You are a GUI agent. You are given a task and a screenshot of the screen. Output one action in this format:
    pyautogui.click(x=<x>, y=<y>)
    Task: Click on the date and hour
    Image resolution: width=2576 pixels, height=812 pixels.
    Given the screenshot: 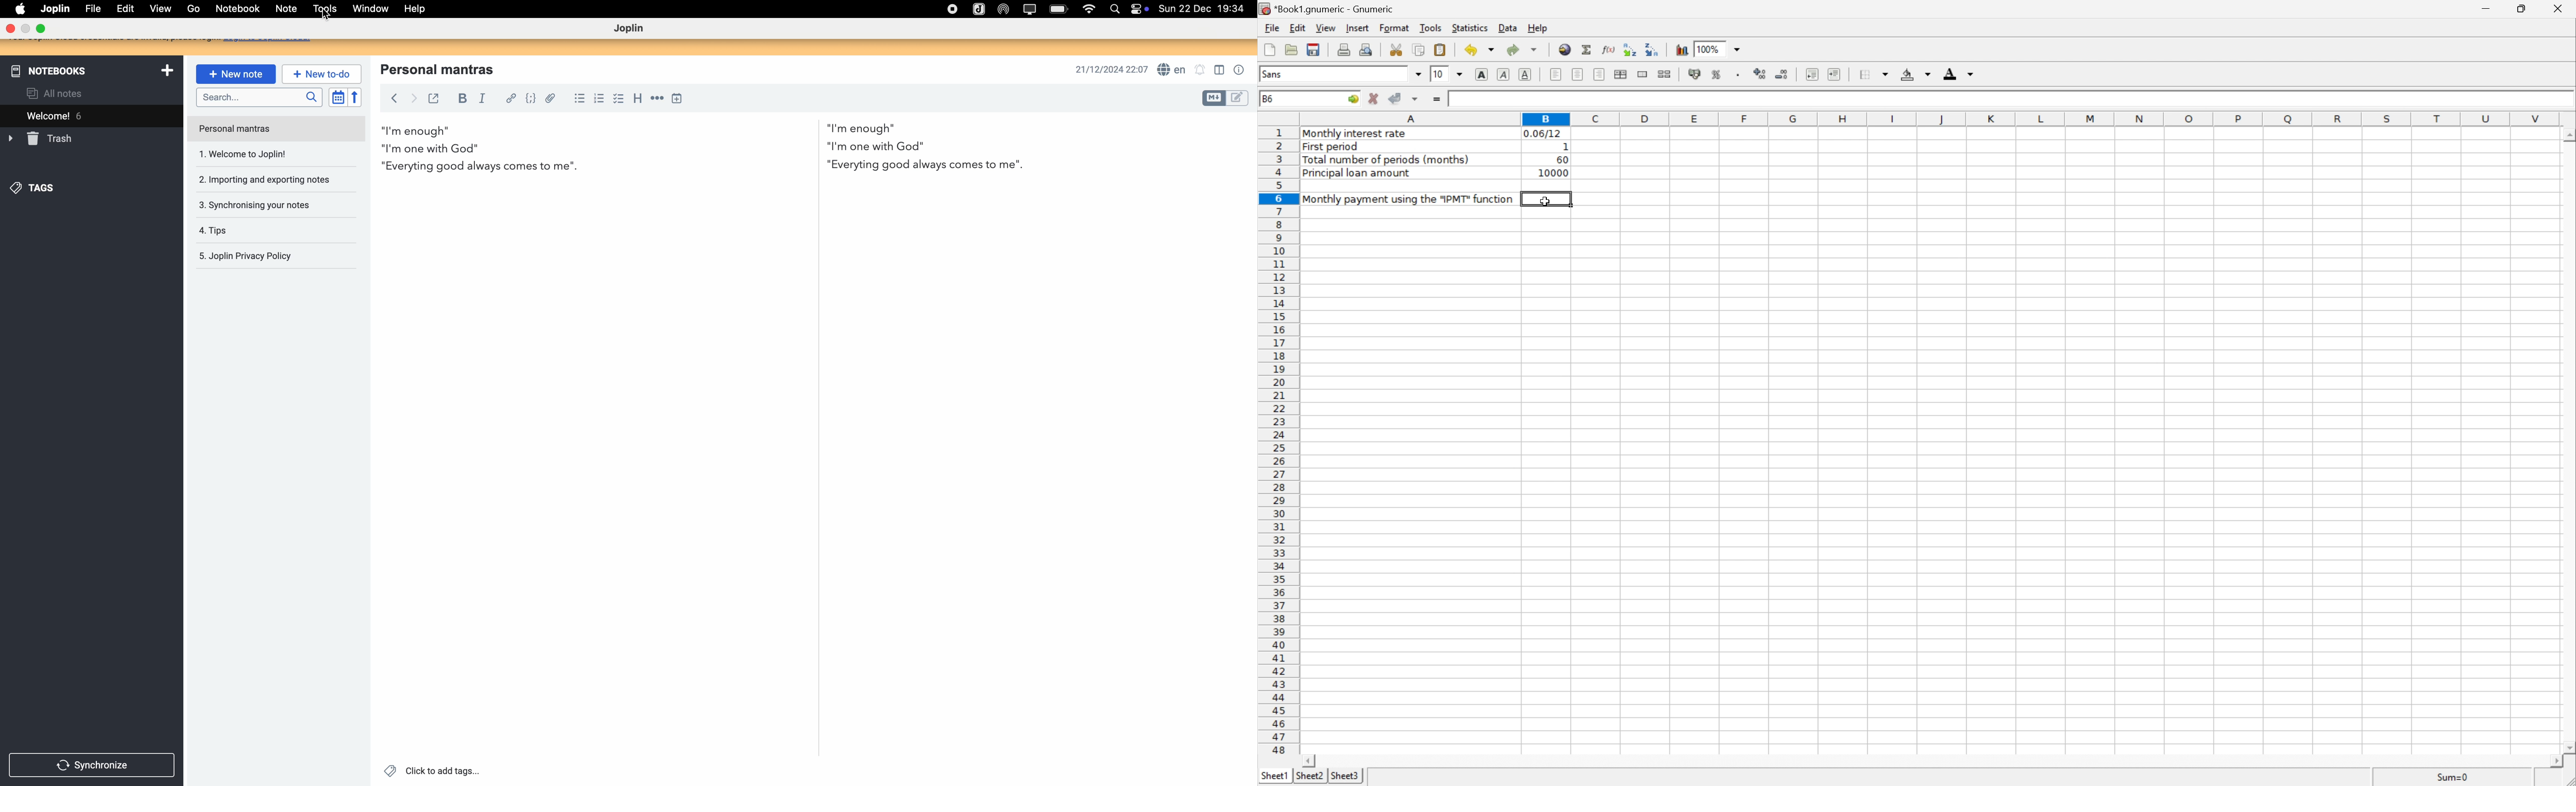 What is the action you would take?
    pyautogui.click(x=1206, y=8)
    